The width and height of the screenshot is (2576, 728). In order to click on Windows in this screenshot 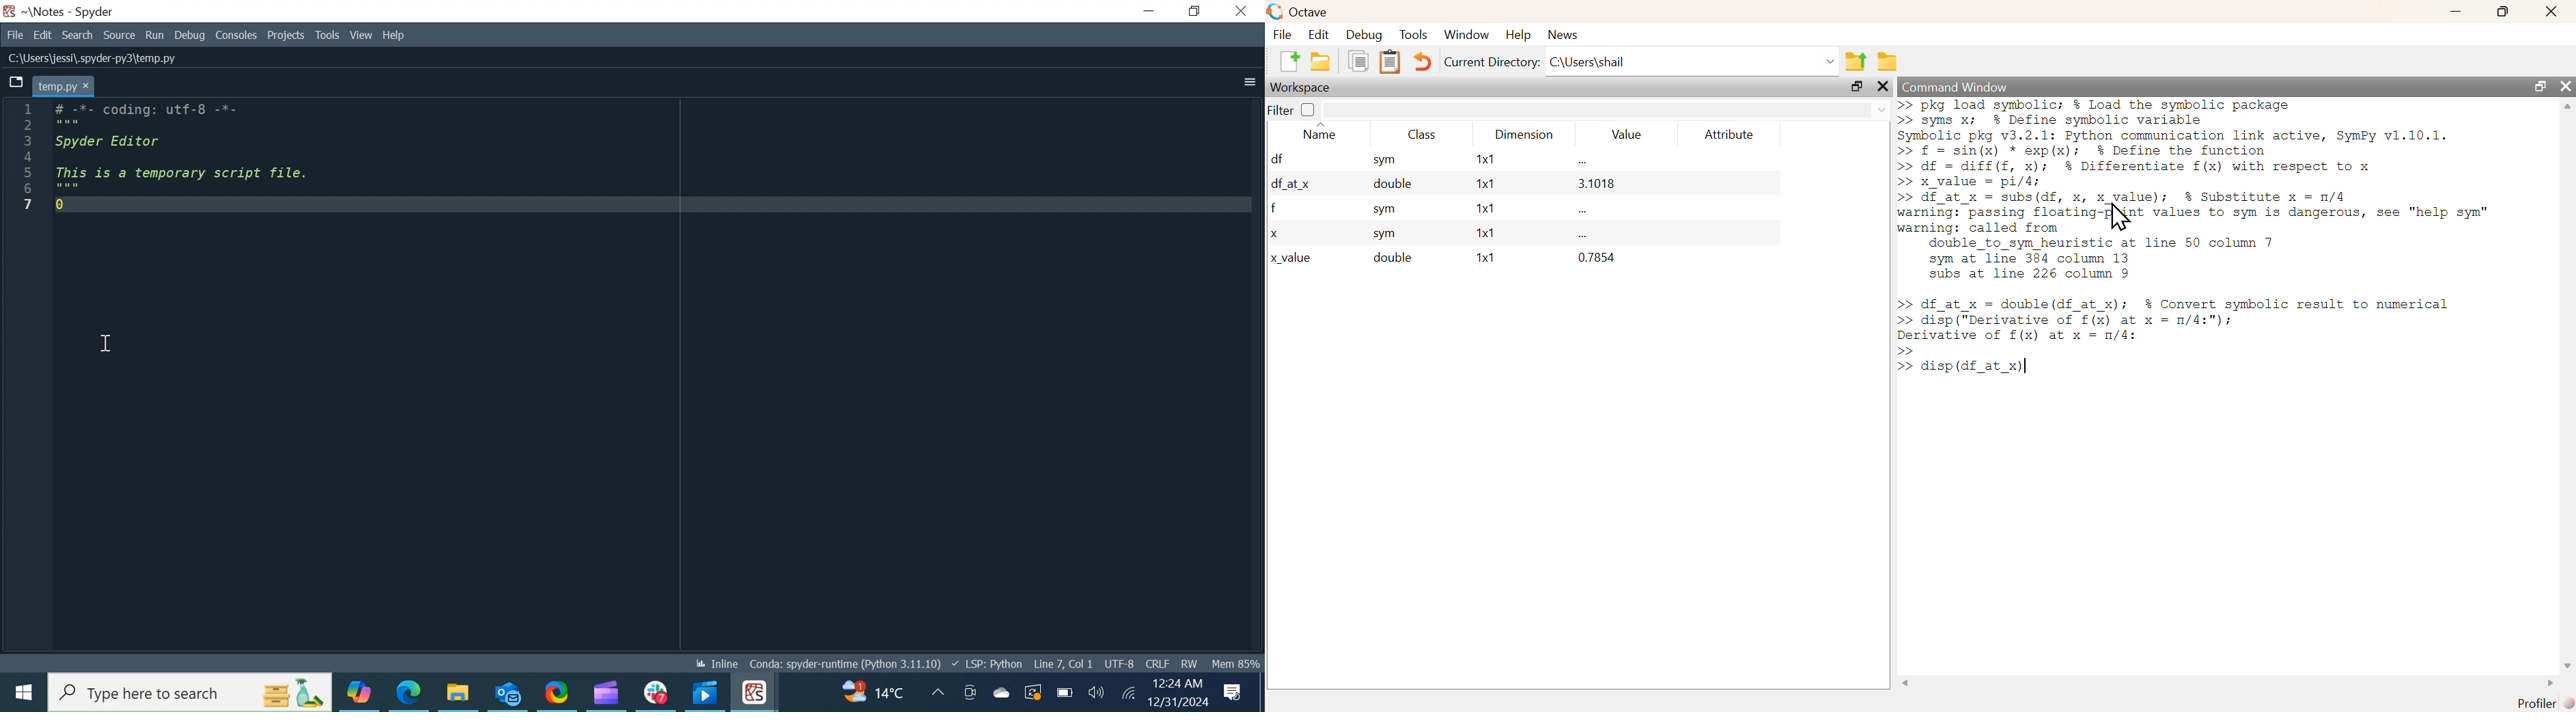, I will do `click(23, 691)`.